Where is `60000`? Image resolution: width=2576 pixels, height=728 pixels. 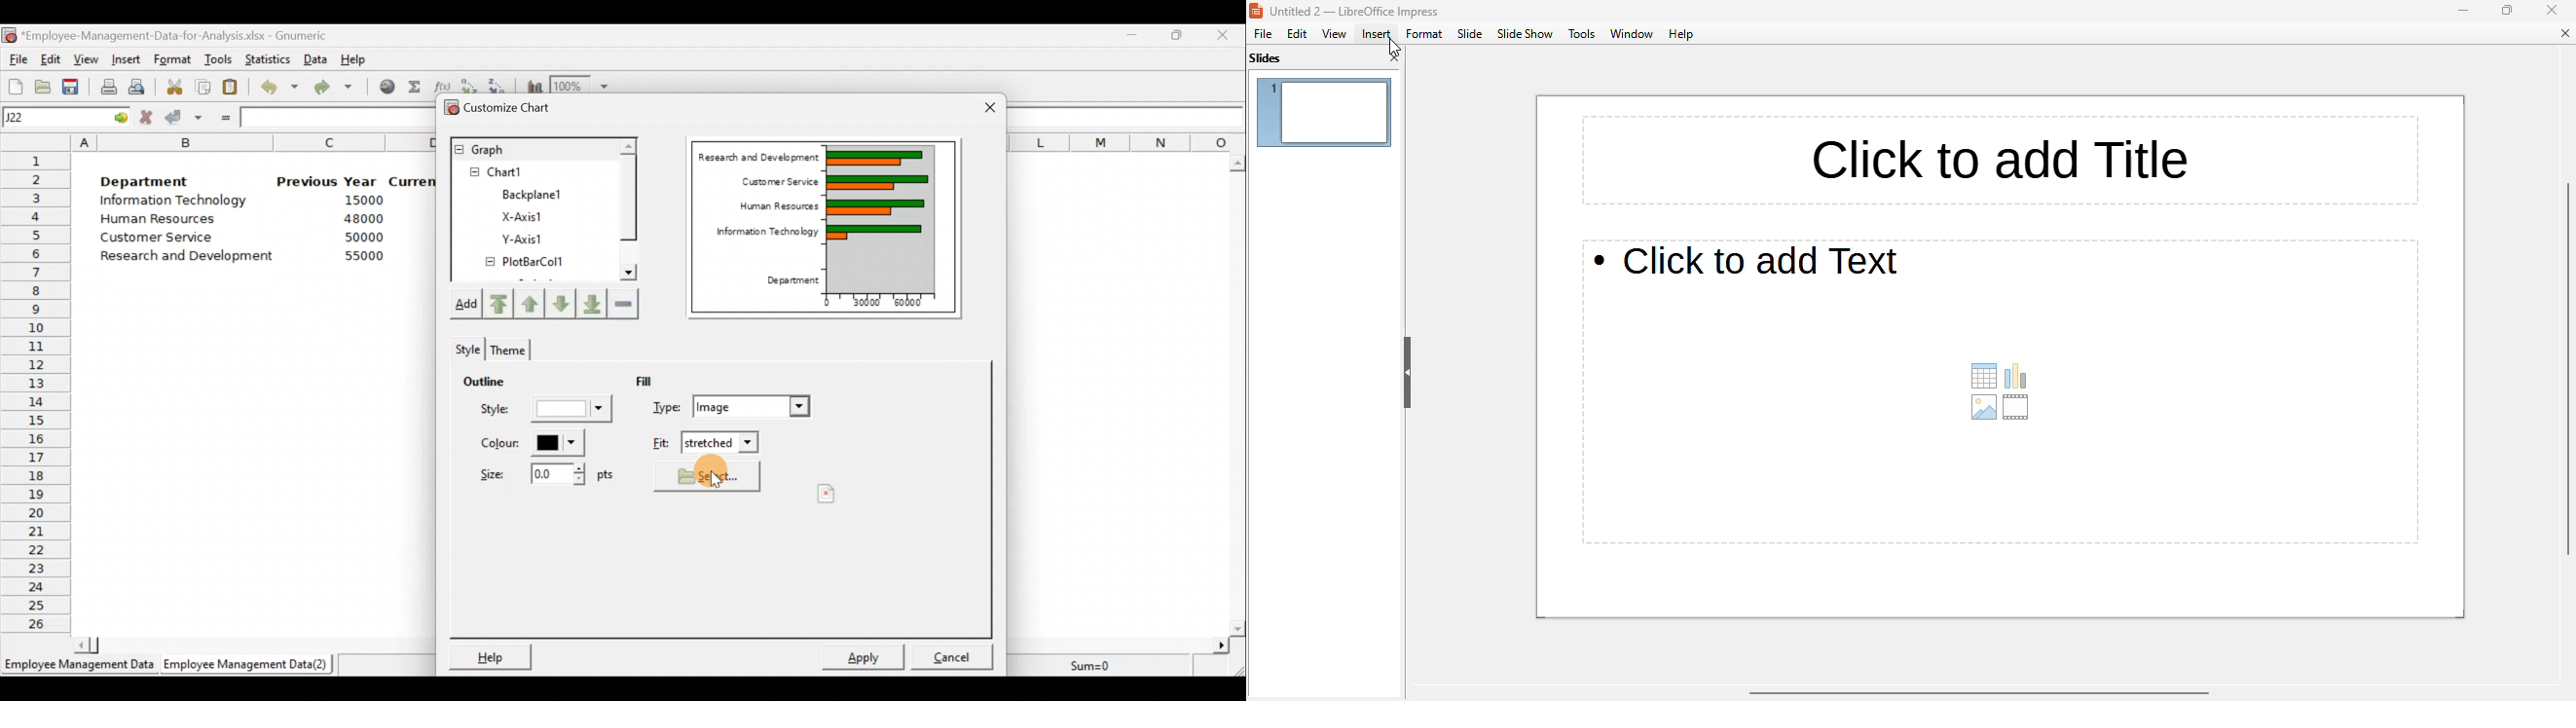 60000 is located at coordinates (907, 303).